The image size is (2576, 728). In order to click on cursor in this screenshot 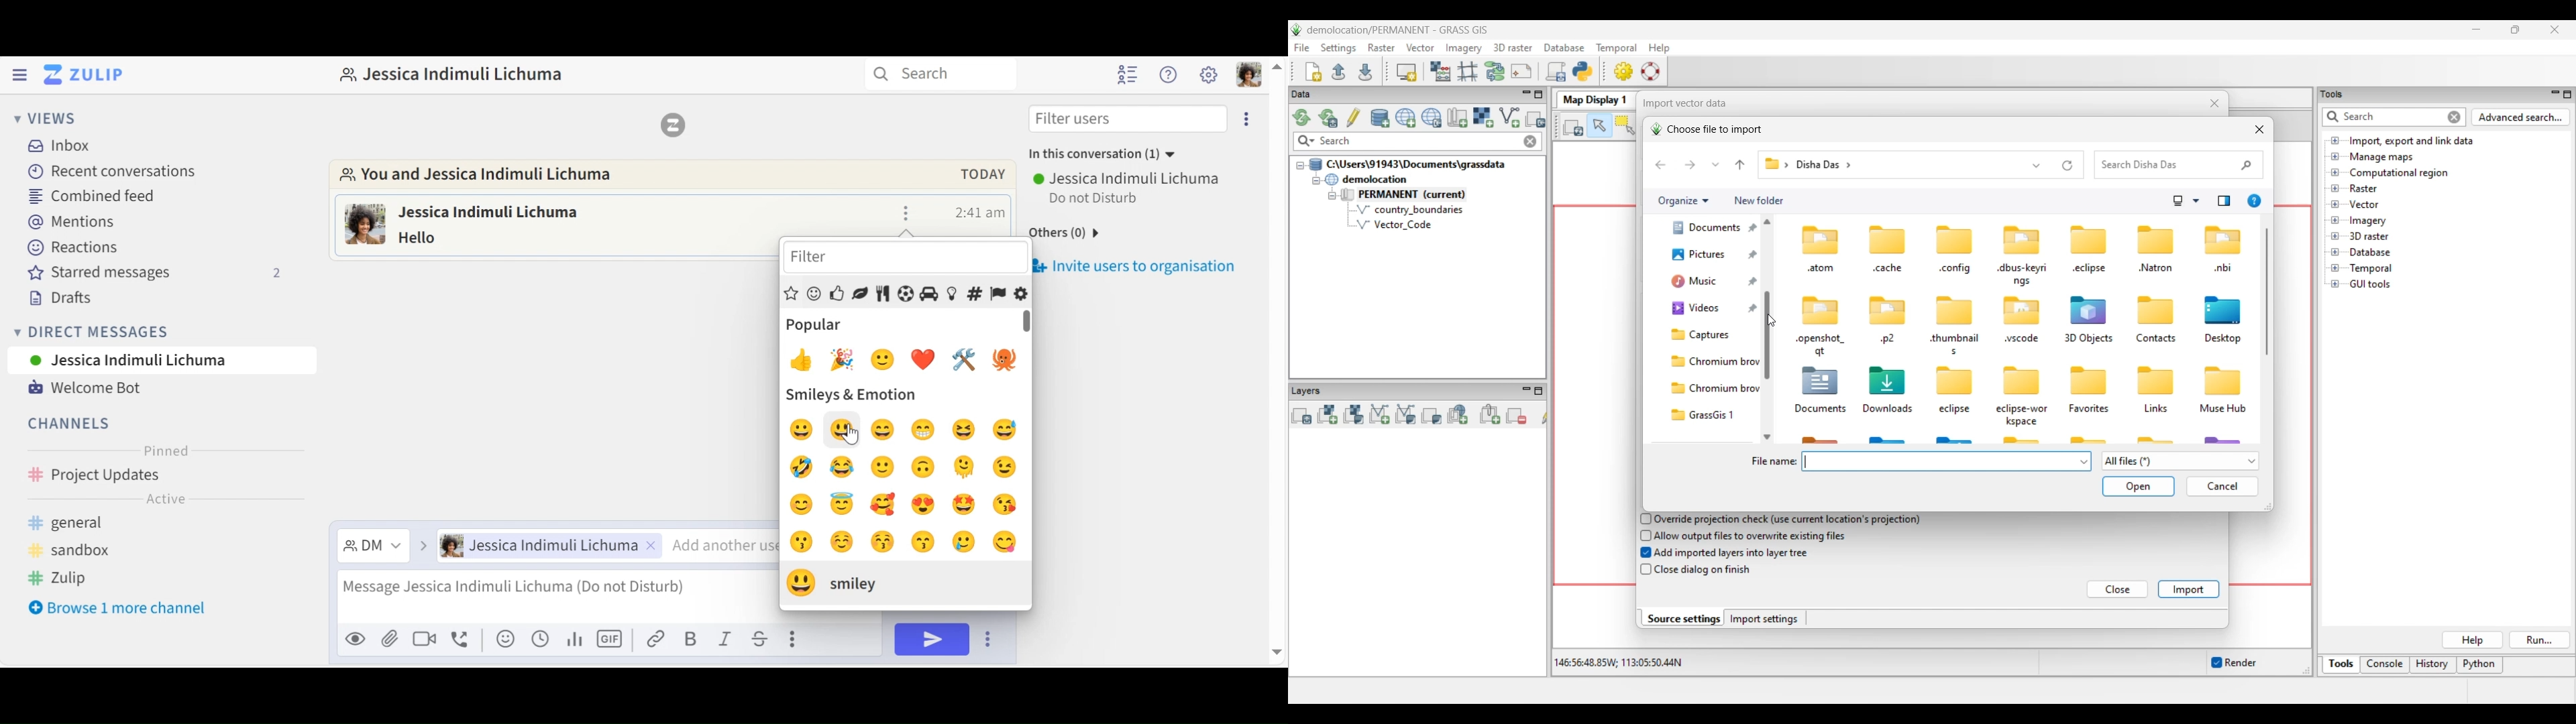, I will do `click(851, 436)`.